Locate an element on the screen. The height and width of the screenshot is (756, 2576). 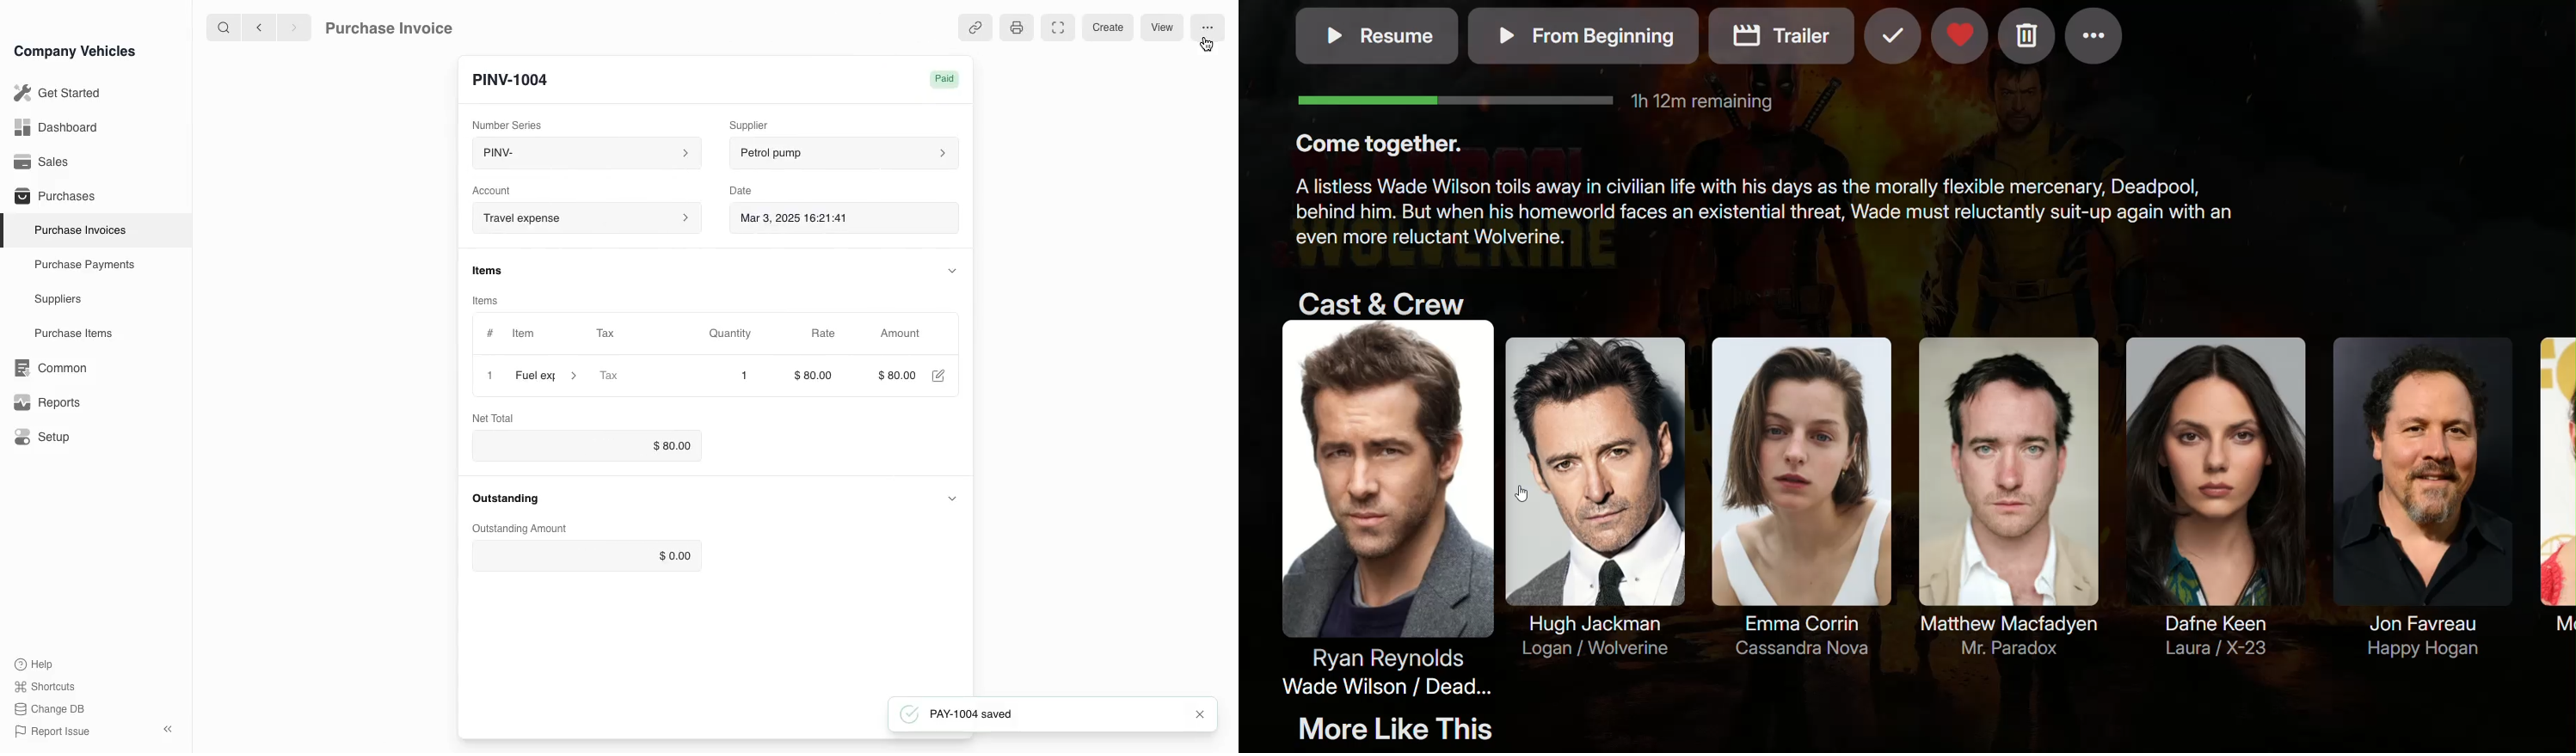
print is located at coordinates (1014, 28).